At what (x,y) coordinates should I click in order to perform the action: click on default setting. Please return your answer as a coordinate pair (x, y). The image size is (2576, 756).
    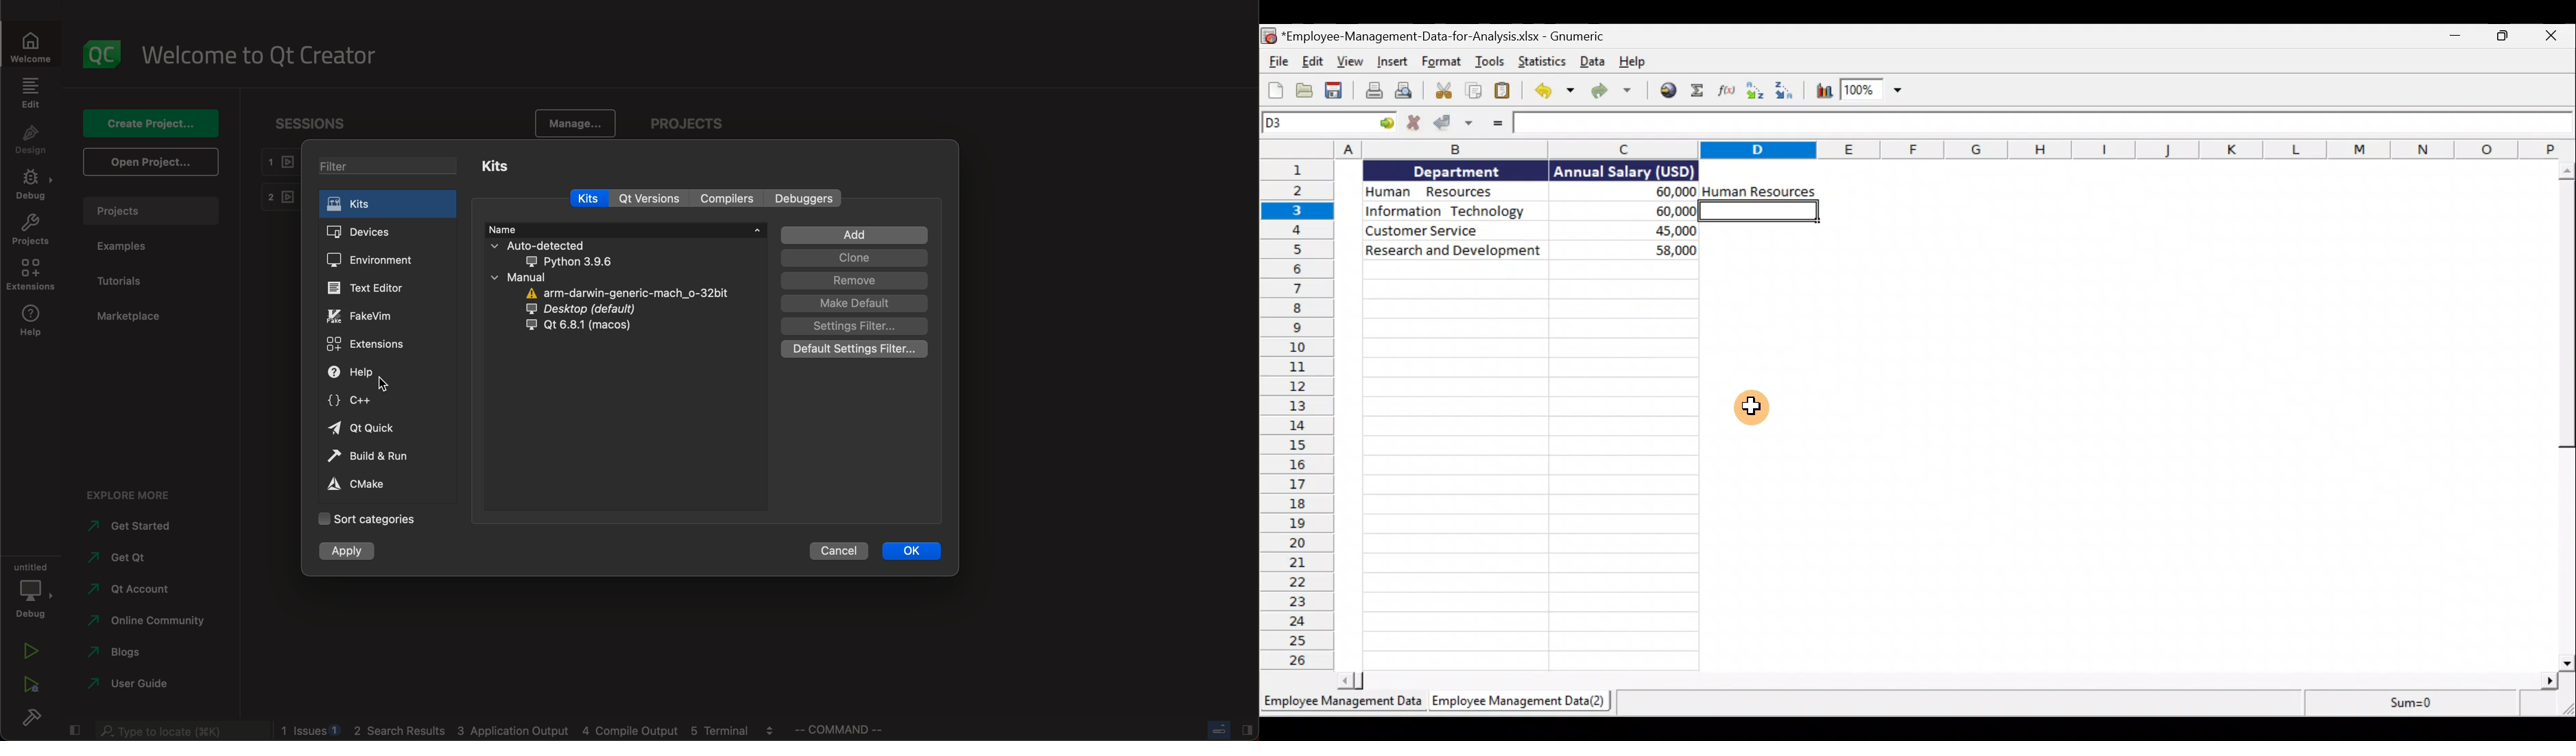
    Looking at the image, I should click on (854, 349).